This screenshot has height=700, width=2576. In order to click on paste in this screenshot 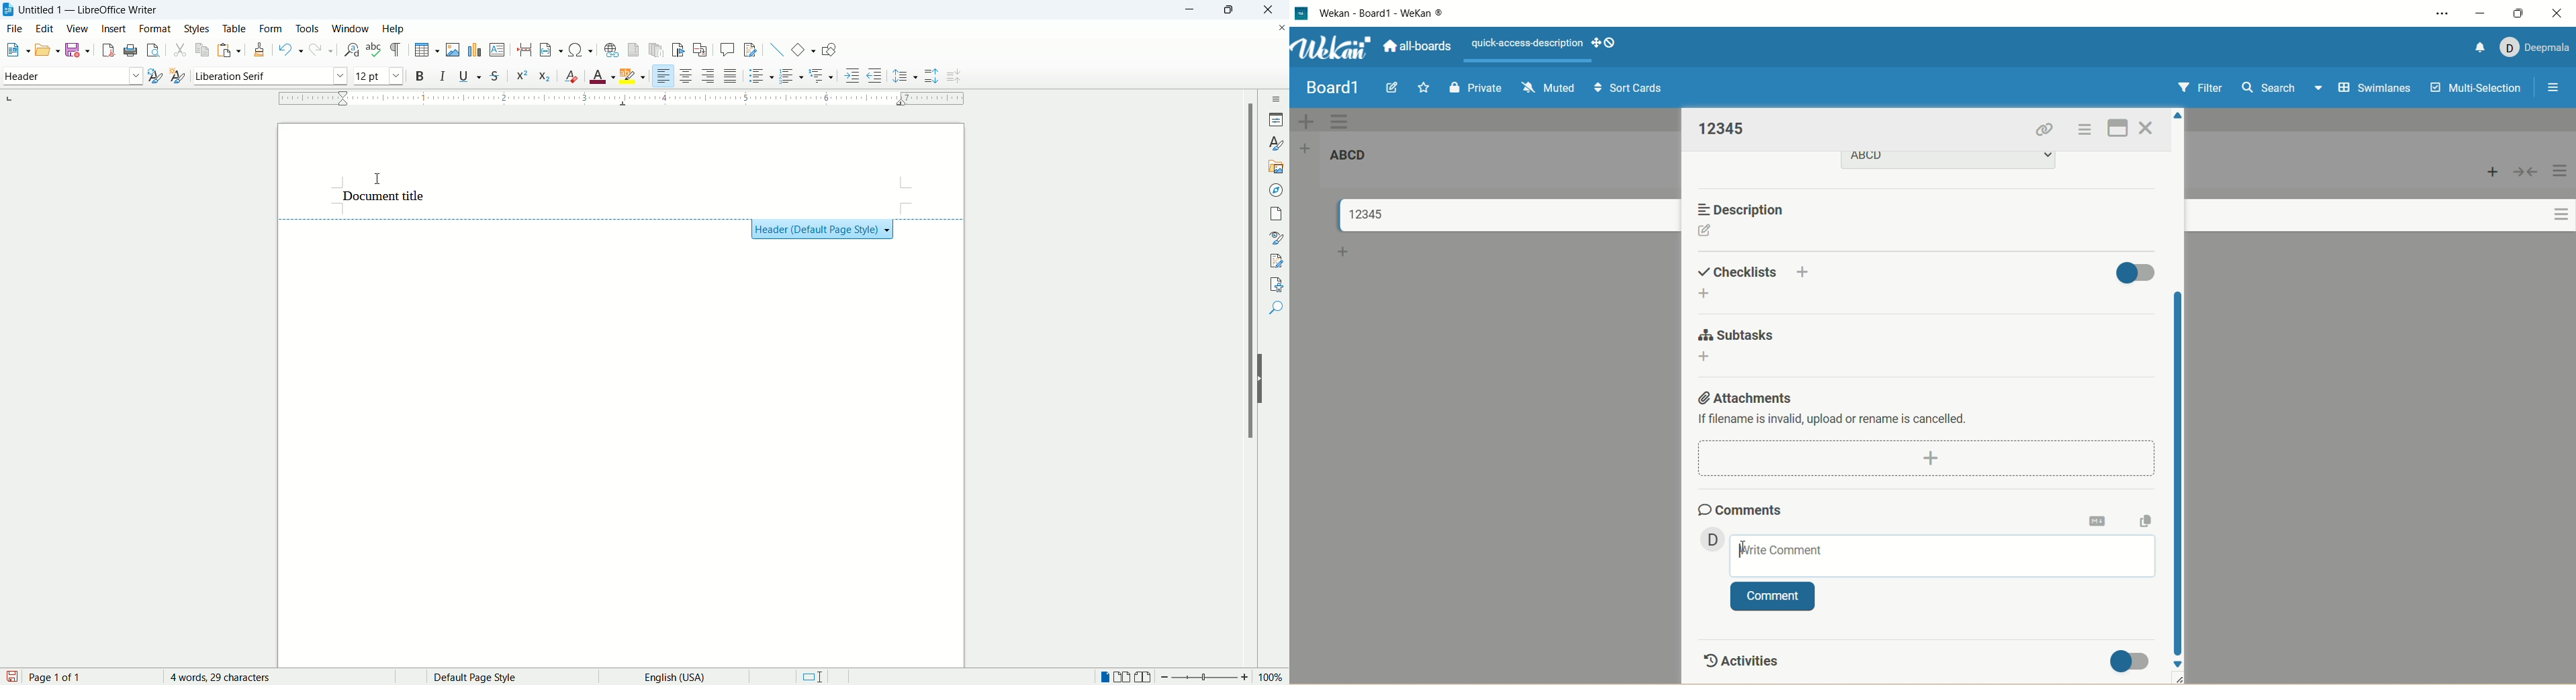, I will do `click(228, 50)`.